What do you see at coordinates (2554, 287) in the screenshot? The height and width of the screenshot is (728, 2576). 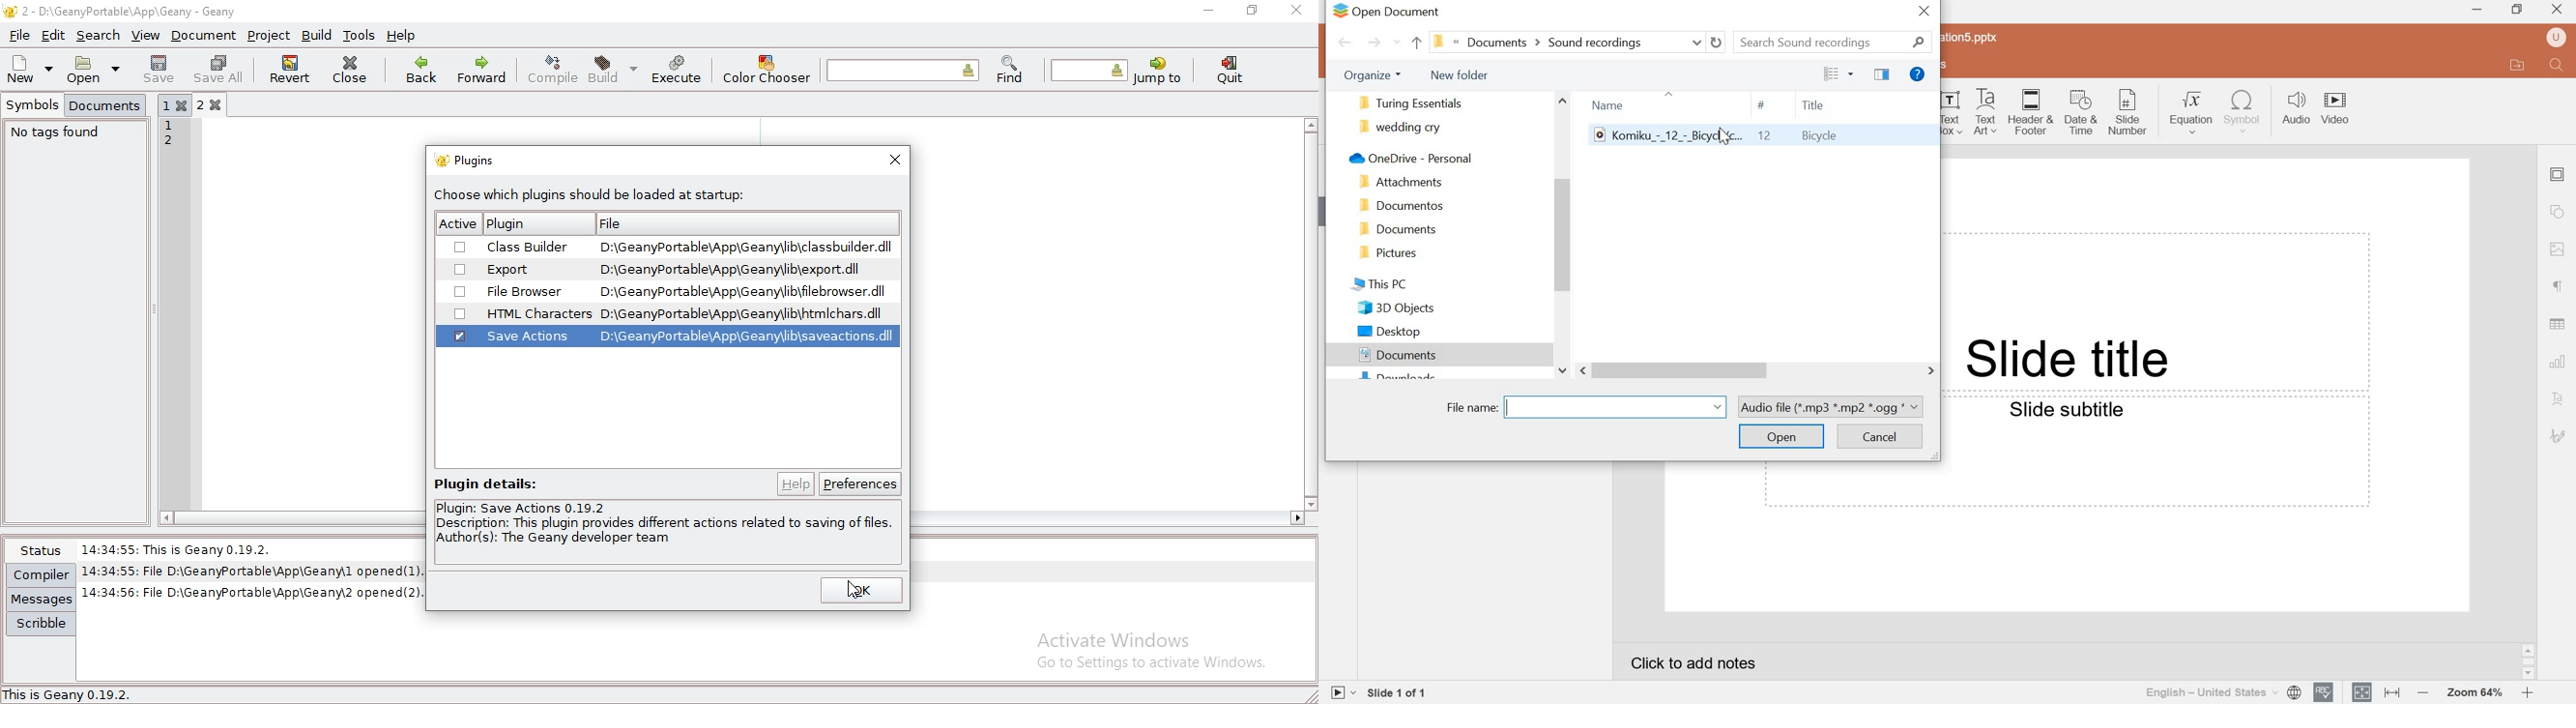 I see `paragraph settings` at bounding box center [2554, 287].